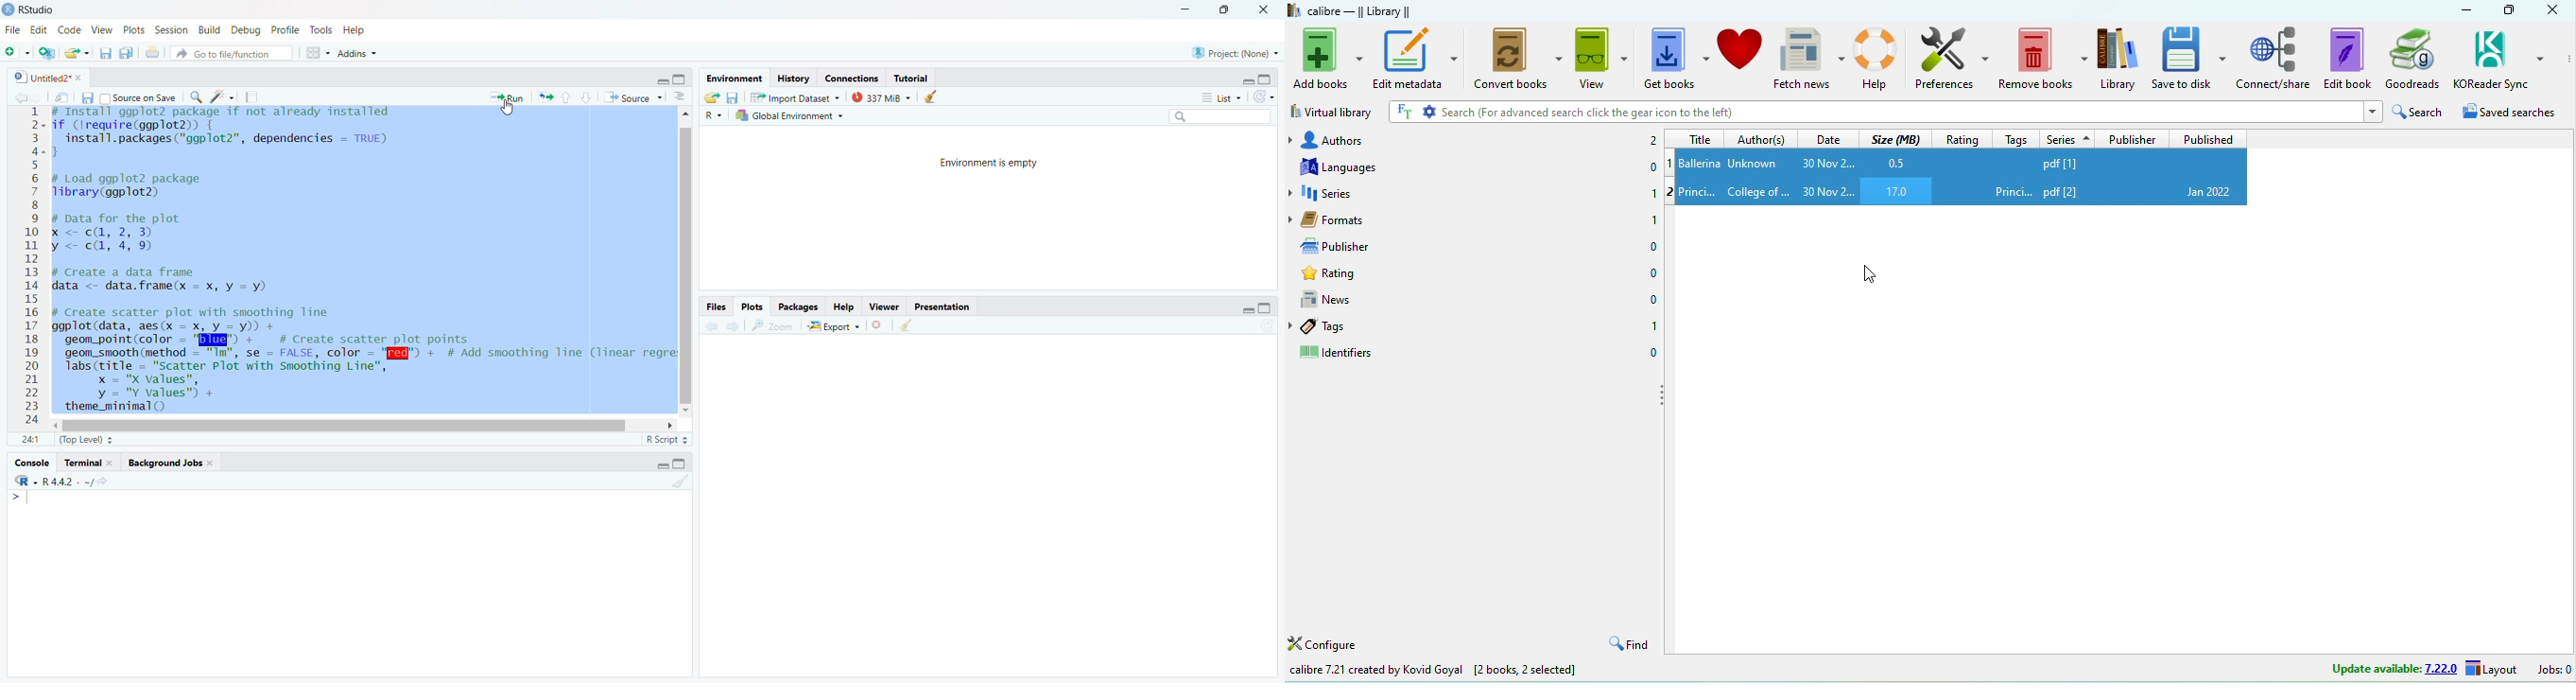  Describe the element at coordinates (1896, 191) in the screenshot. I see `17.0` at that location.